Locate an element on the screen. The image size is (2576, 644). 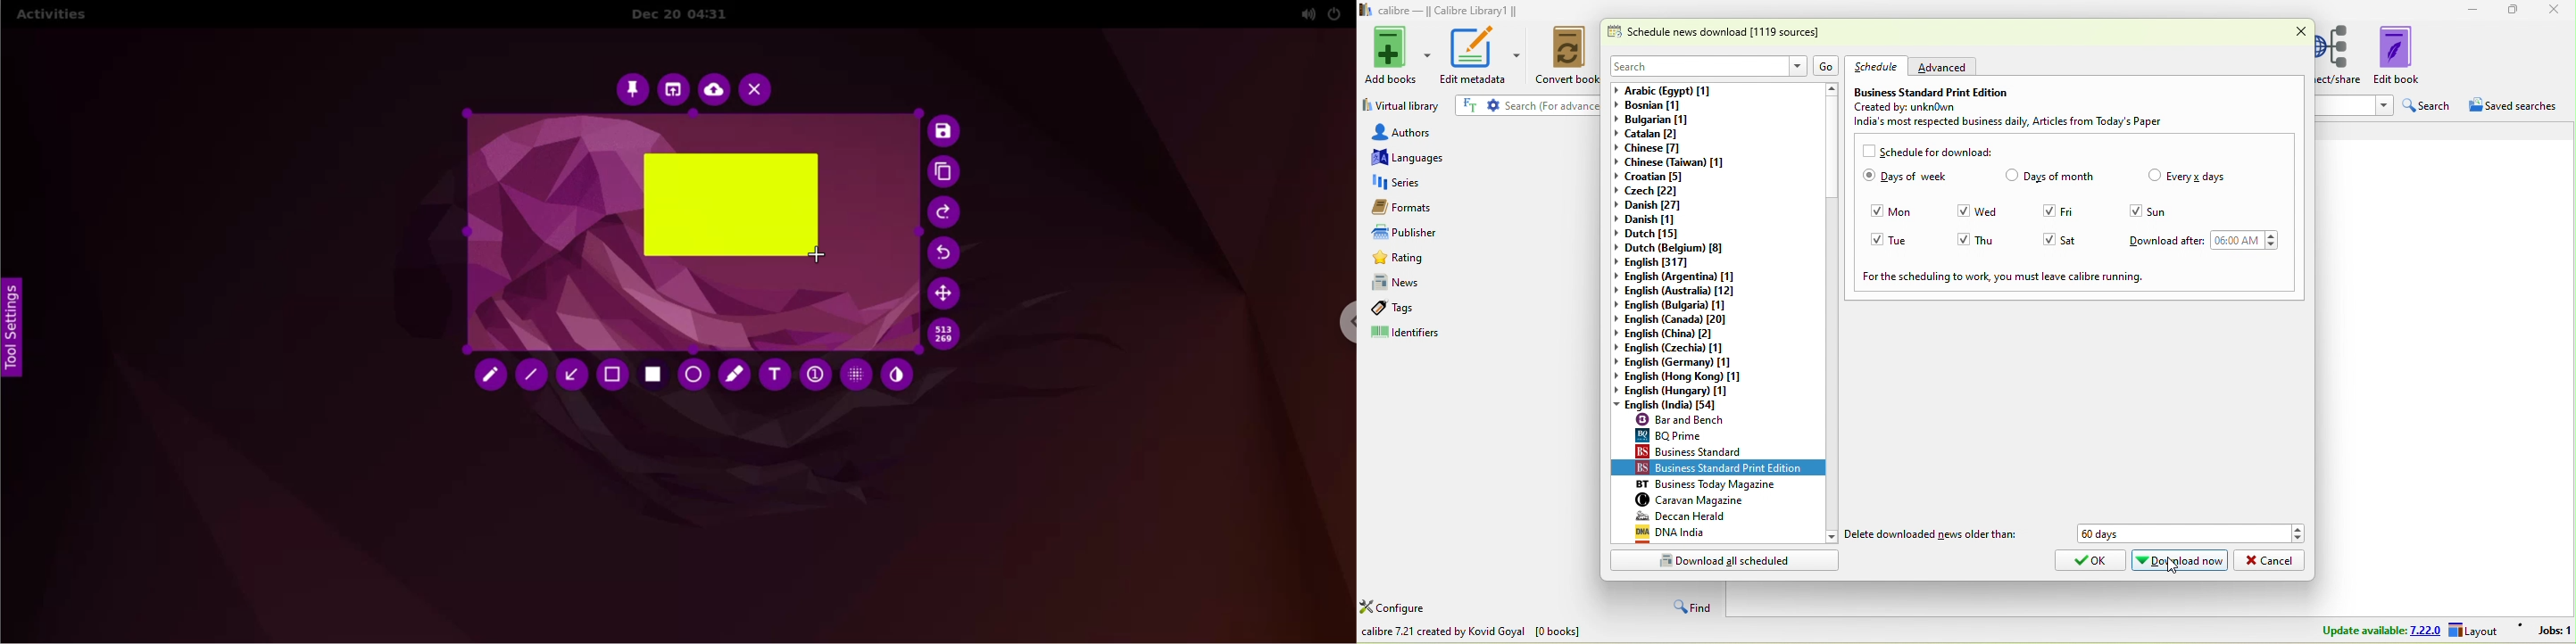
Checkboc is located at coordinates (1867, 150).